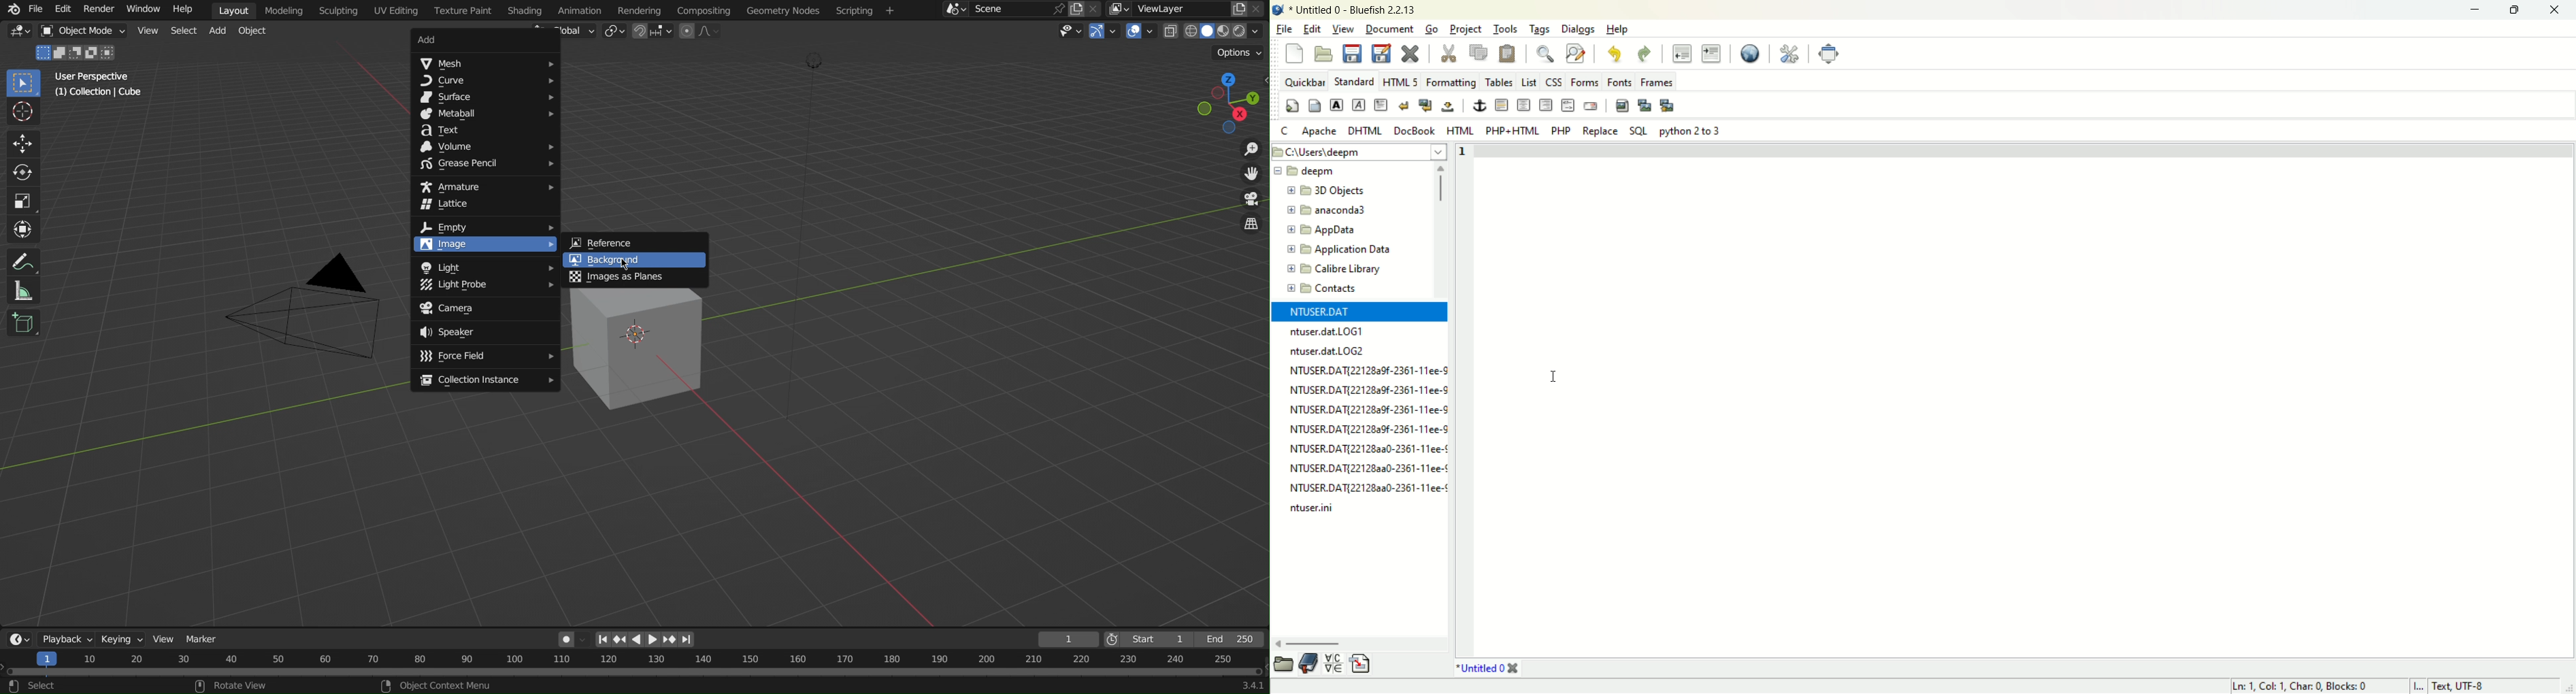  What do you see at coordinates (1499, 82) in the screenshot?
I see `tables` at bounding box center [1499, 82].